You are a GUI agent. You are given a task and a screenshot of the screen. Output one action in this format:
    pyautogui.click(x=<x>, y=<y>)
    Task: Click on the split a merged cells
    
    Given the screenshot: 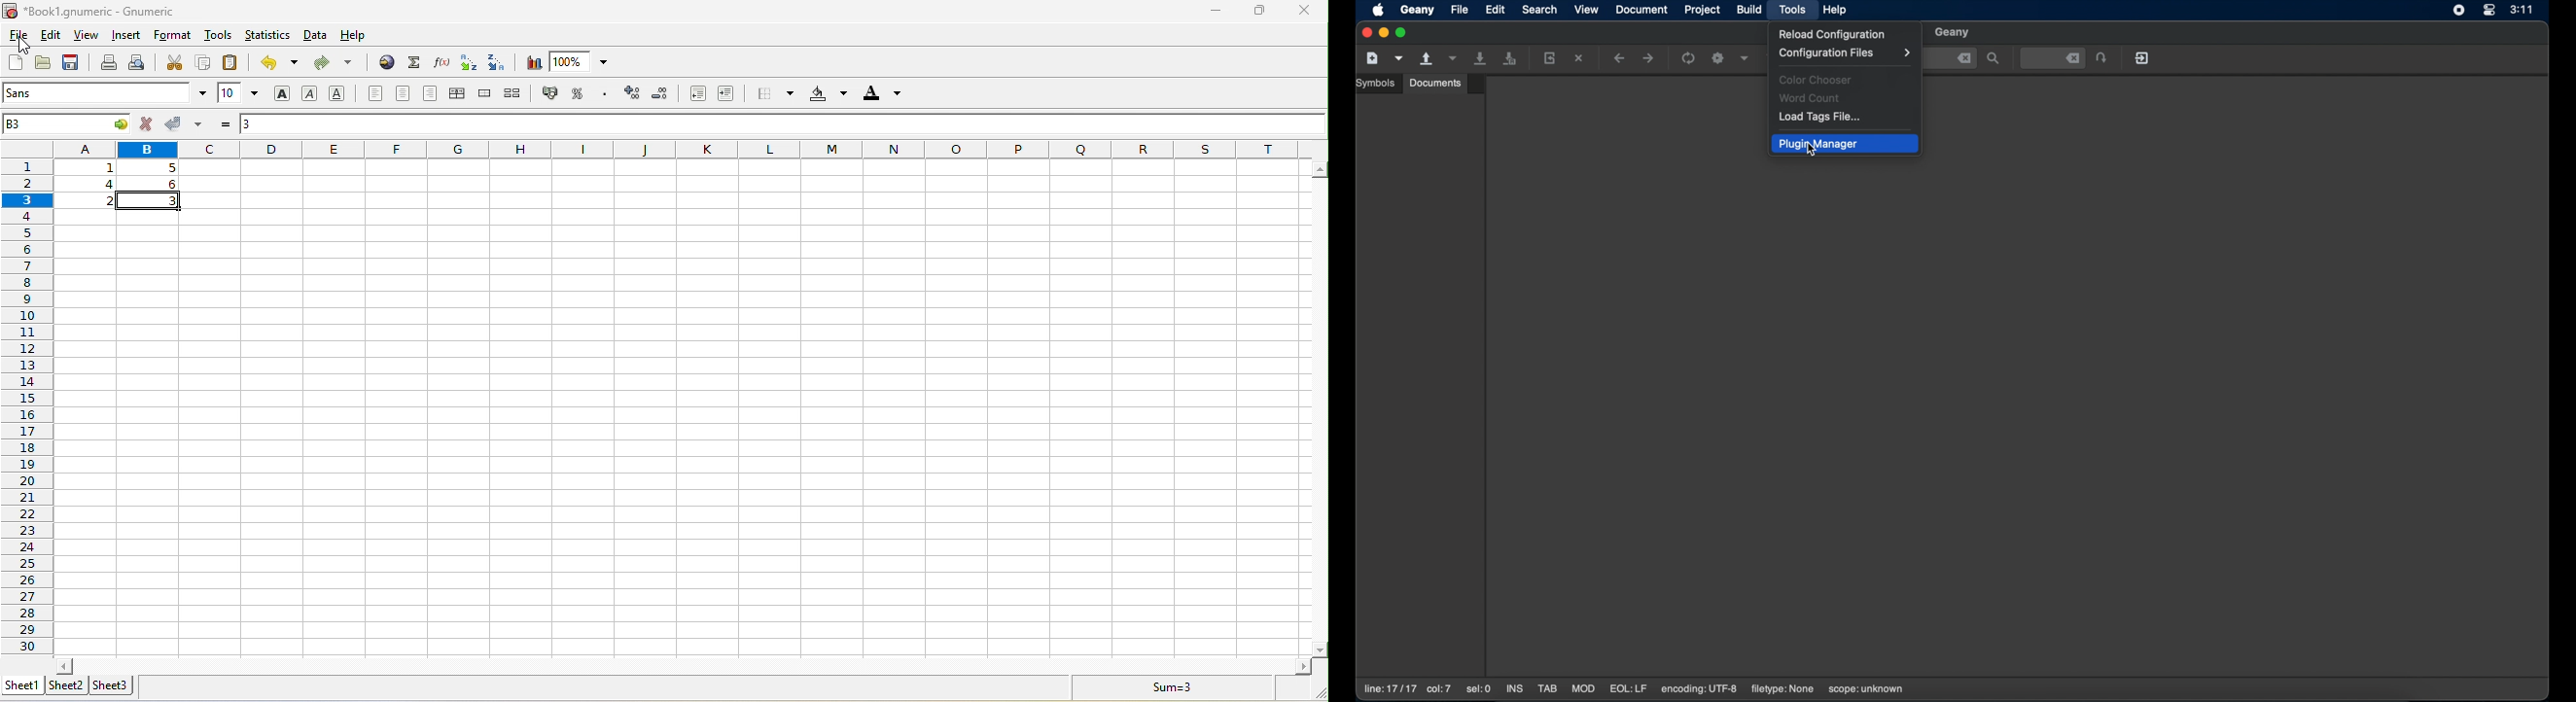 What is the action you would take?
    pyautogui.click(x=517, y=95)
    